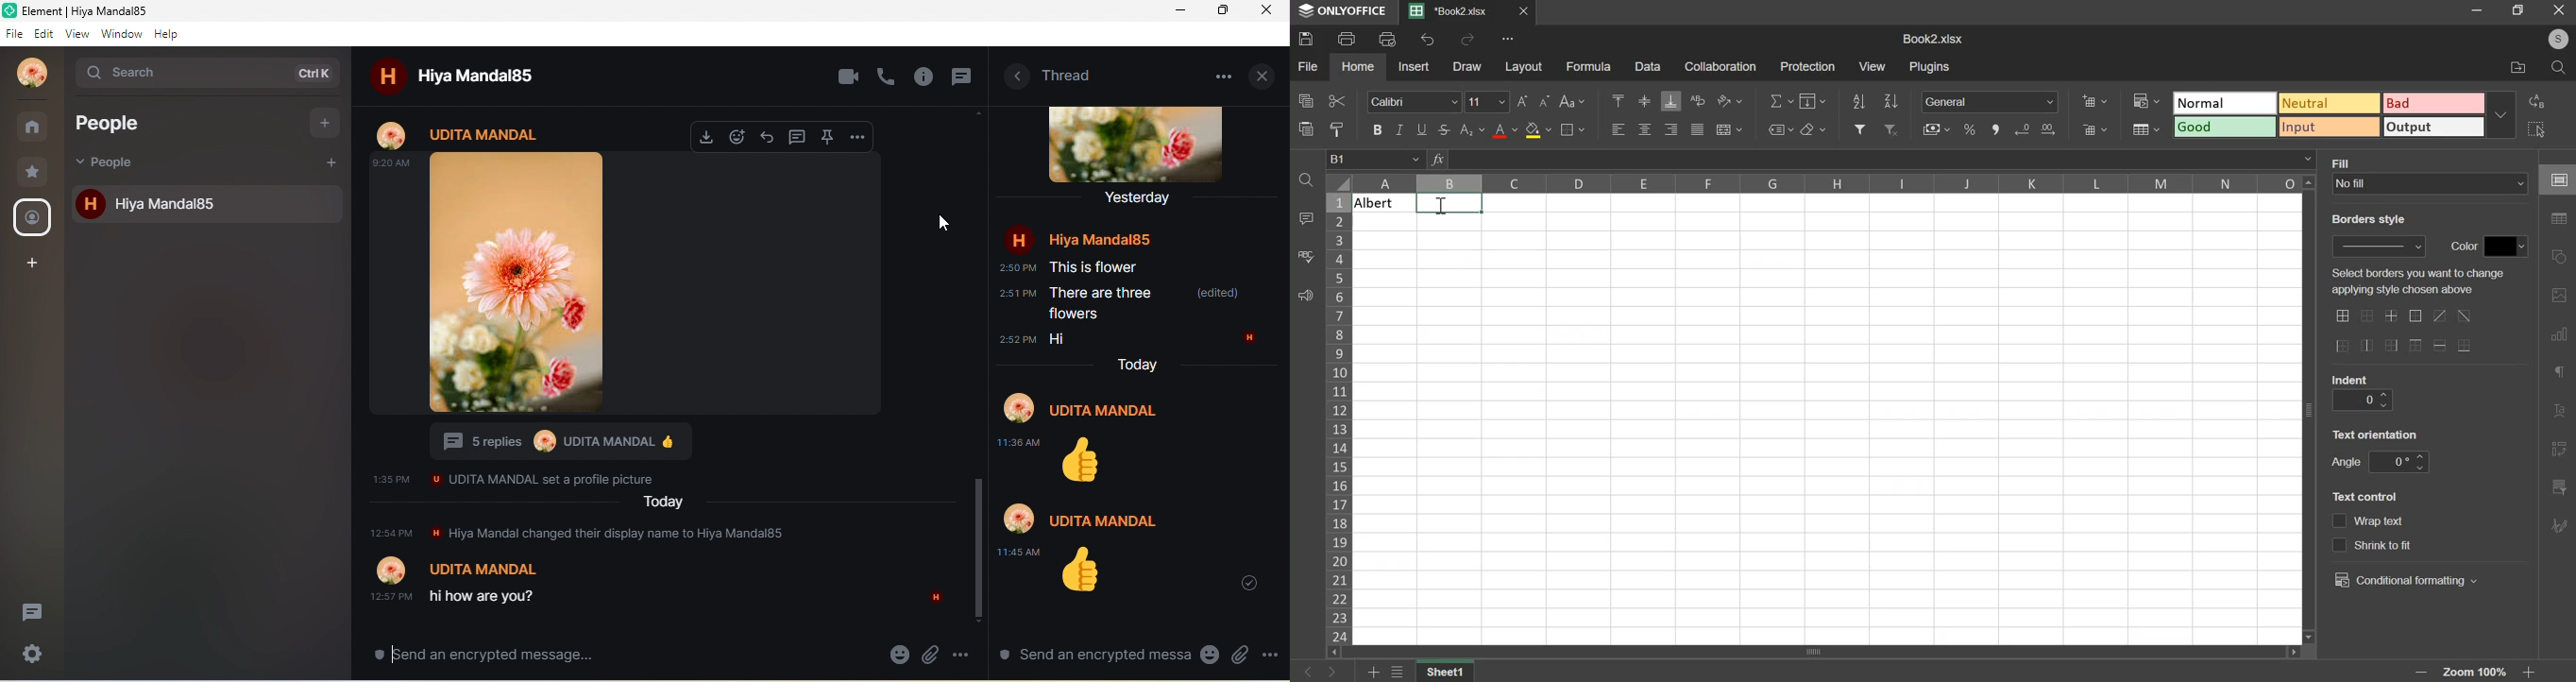 The image size is (2576, 700). I want to click on plugins, so click(1931, 67).